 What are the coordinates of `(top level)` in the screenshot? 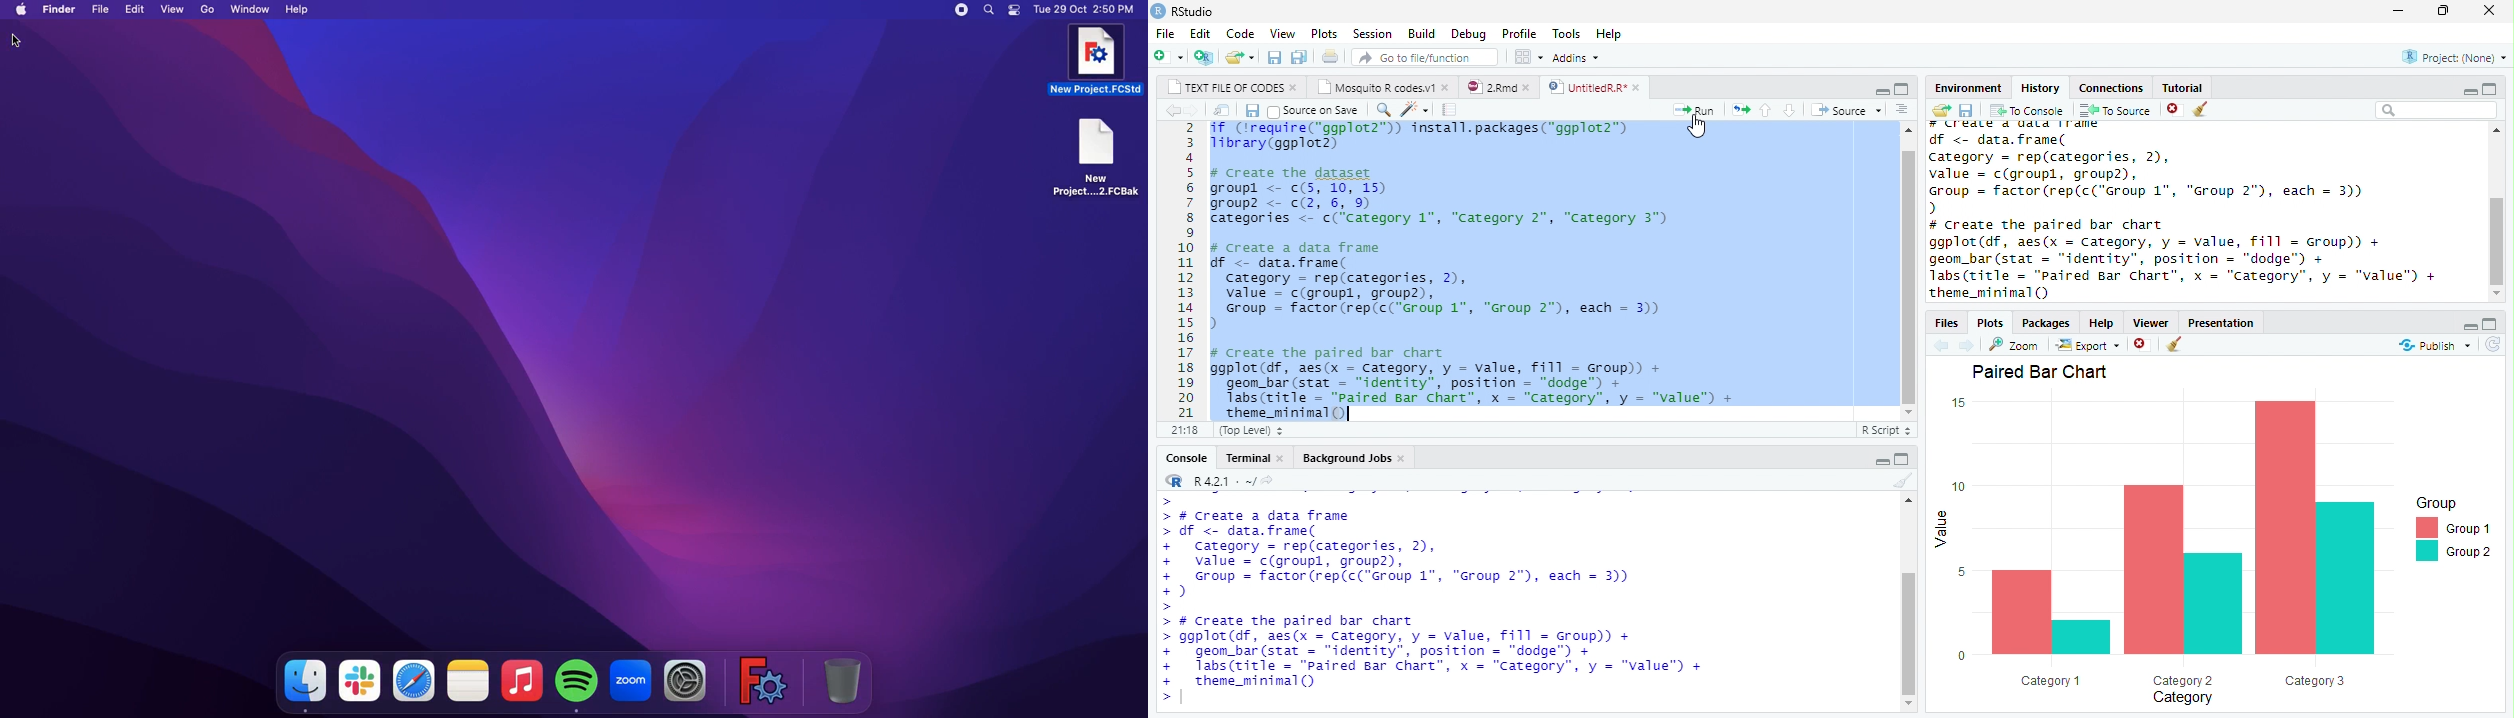 It's located at (1253, 431).